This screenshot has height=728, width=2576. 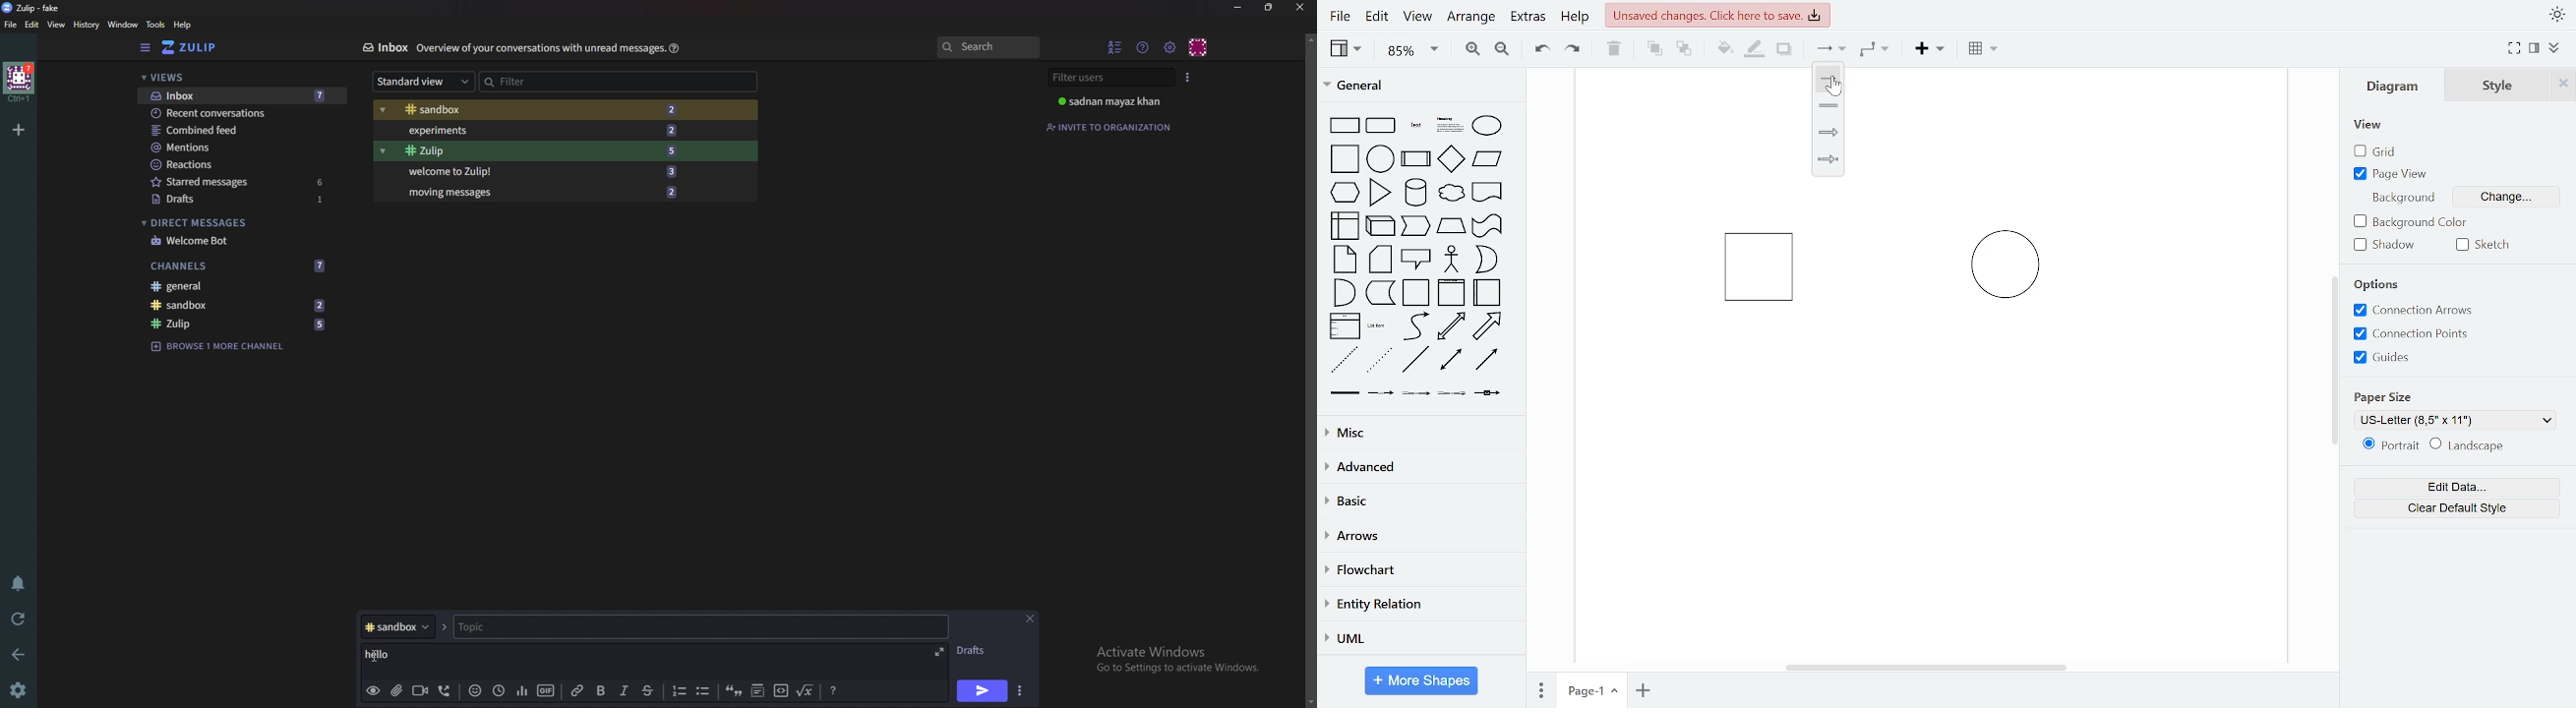 What do you see at coordinates (1382, 224) in the screenshot?
I see `cube` at bounding box center [1382, 224].